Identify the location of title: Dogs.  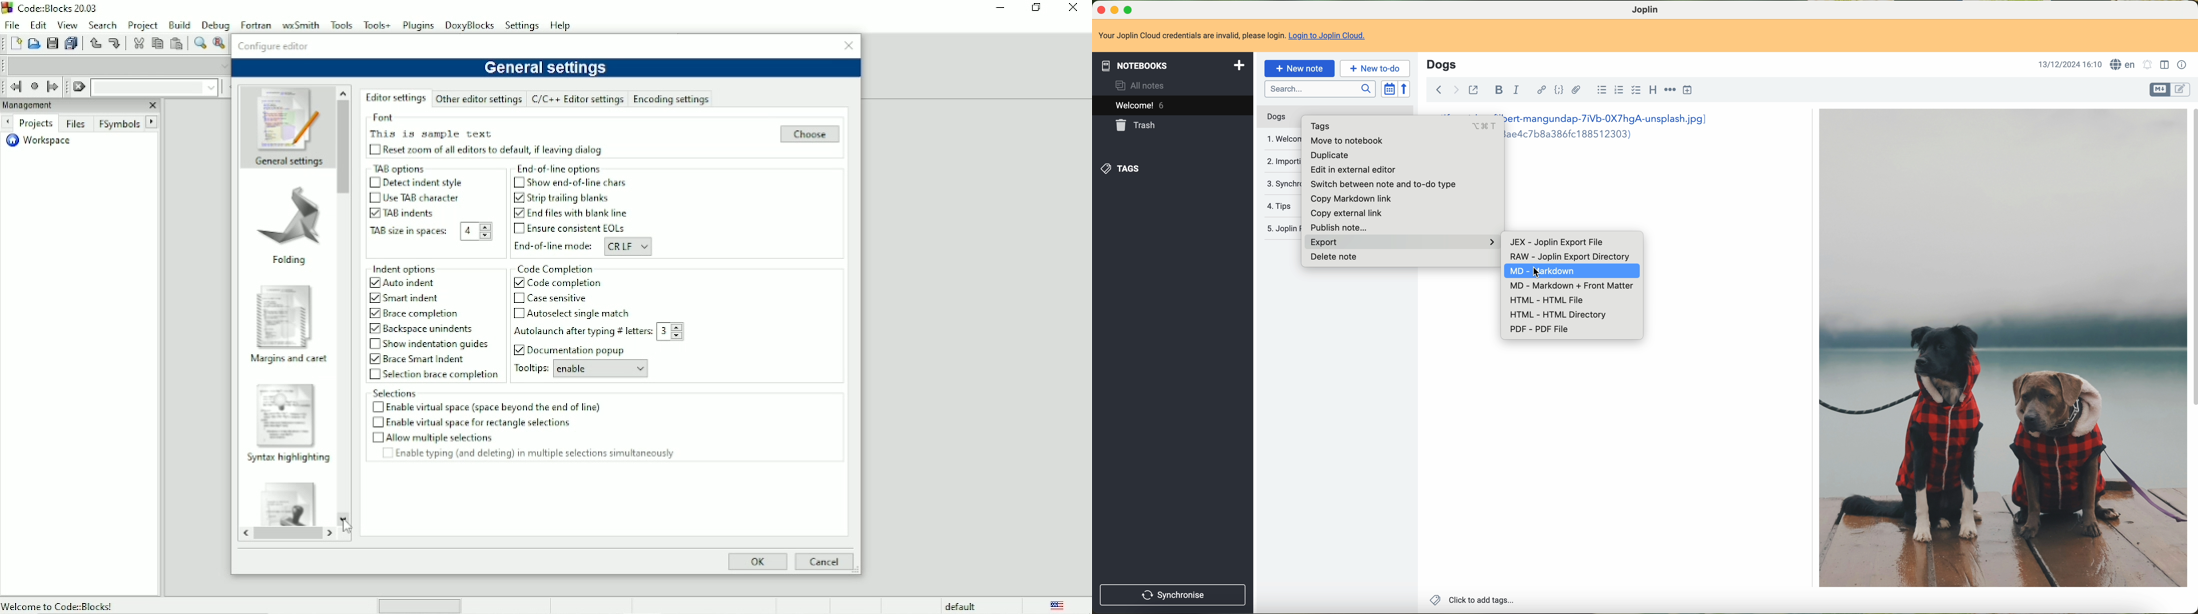
(1442, 64).